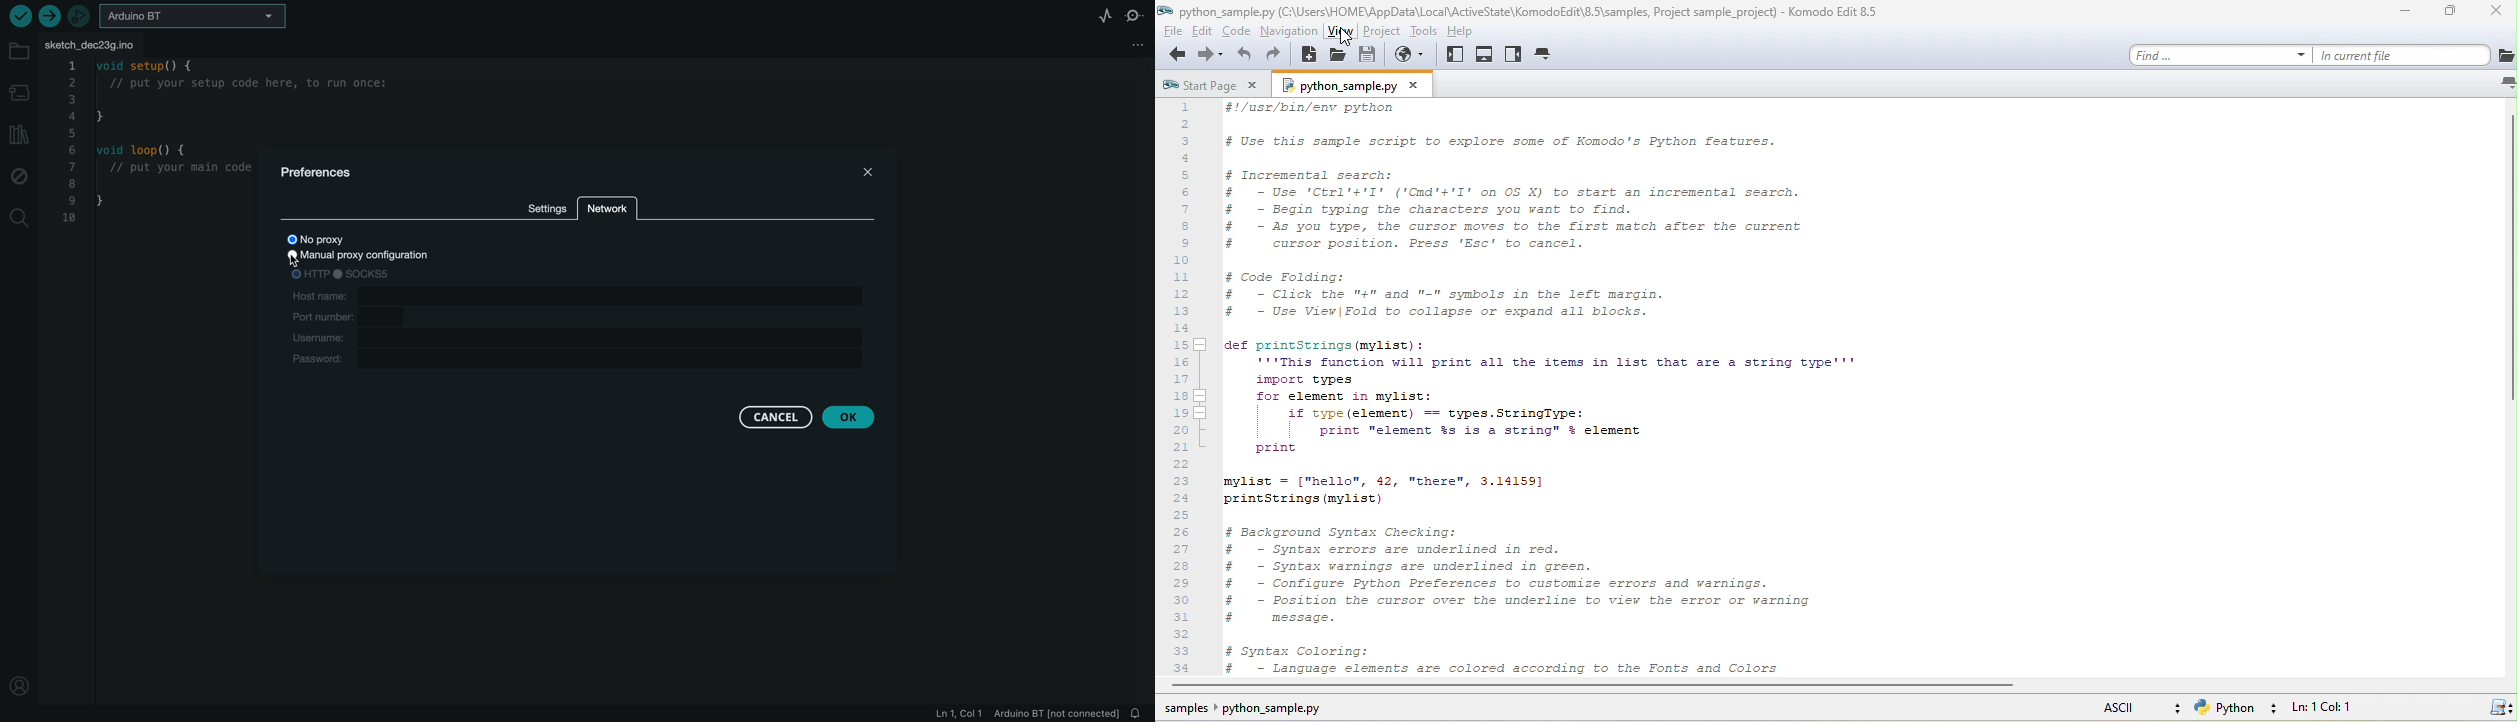 The image size is (2520, 728). Describe the element at coordinates (21, 682) in the screenshot. I see `profile` at that location.